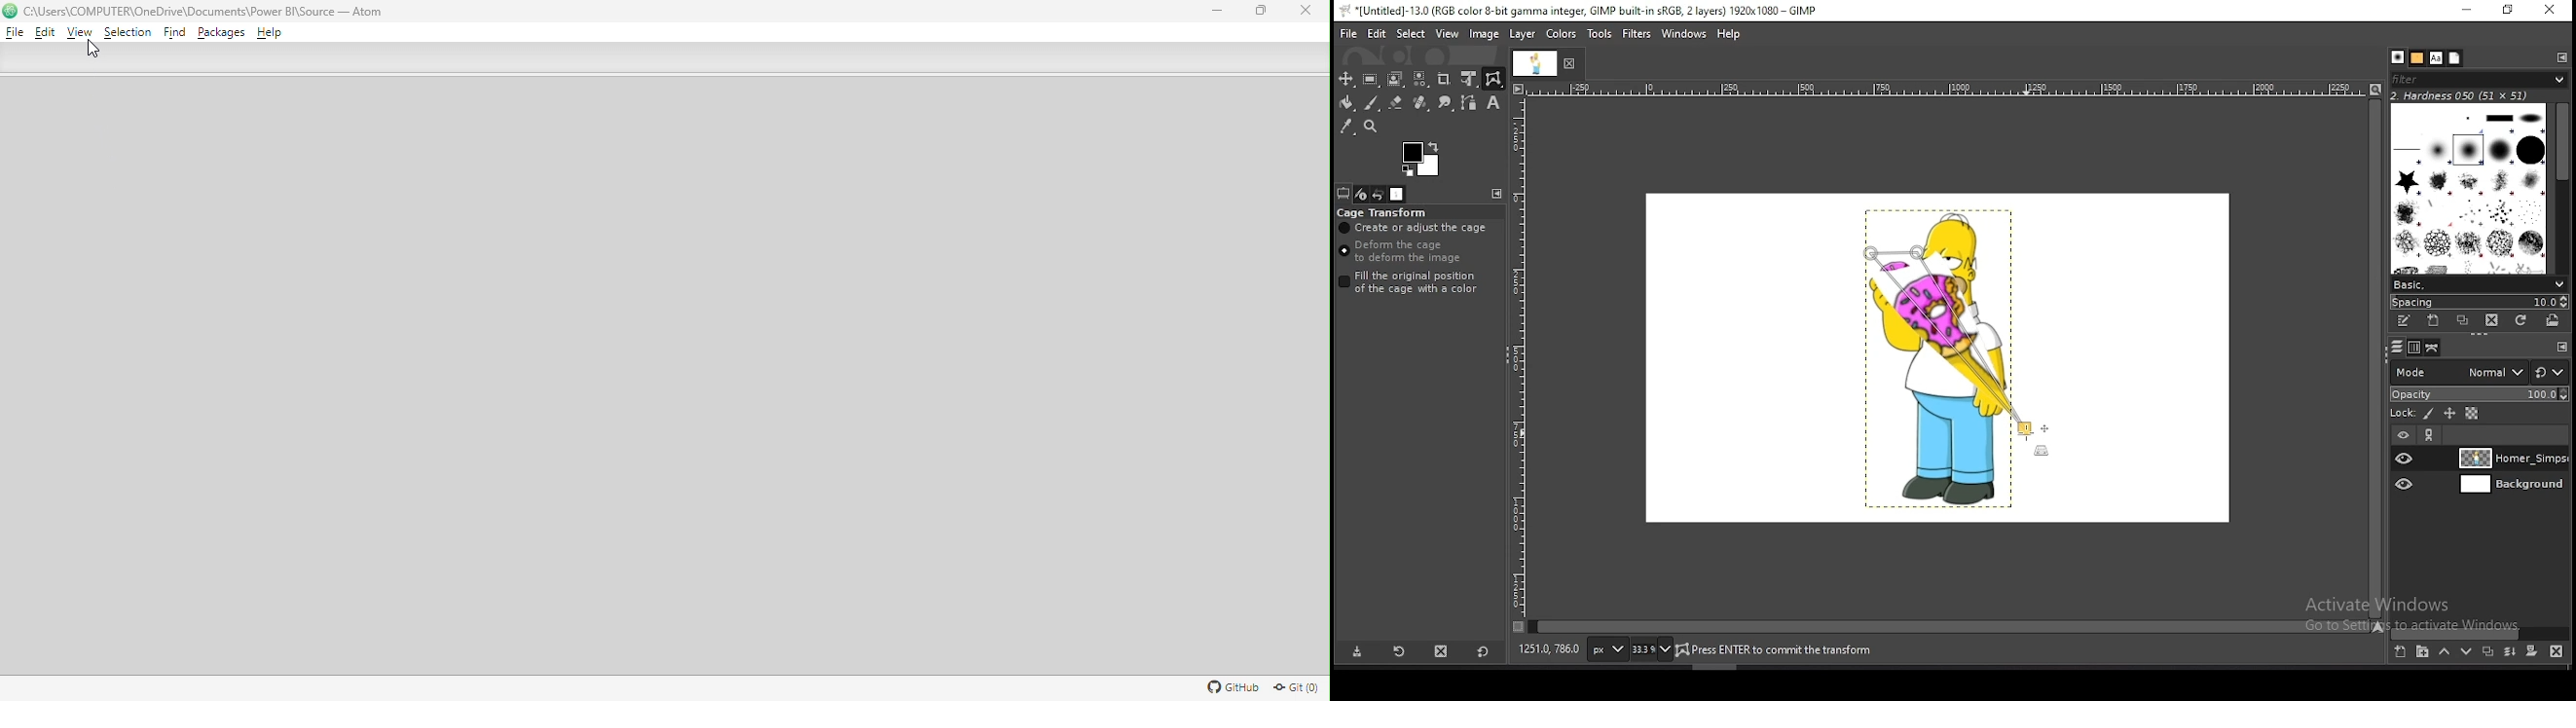  What do you see at coordinates (209, 12) in the screenshot?
I see `File name` at bounding box center [209, 12].